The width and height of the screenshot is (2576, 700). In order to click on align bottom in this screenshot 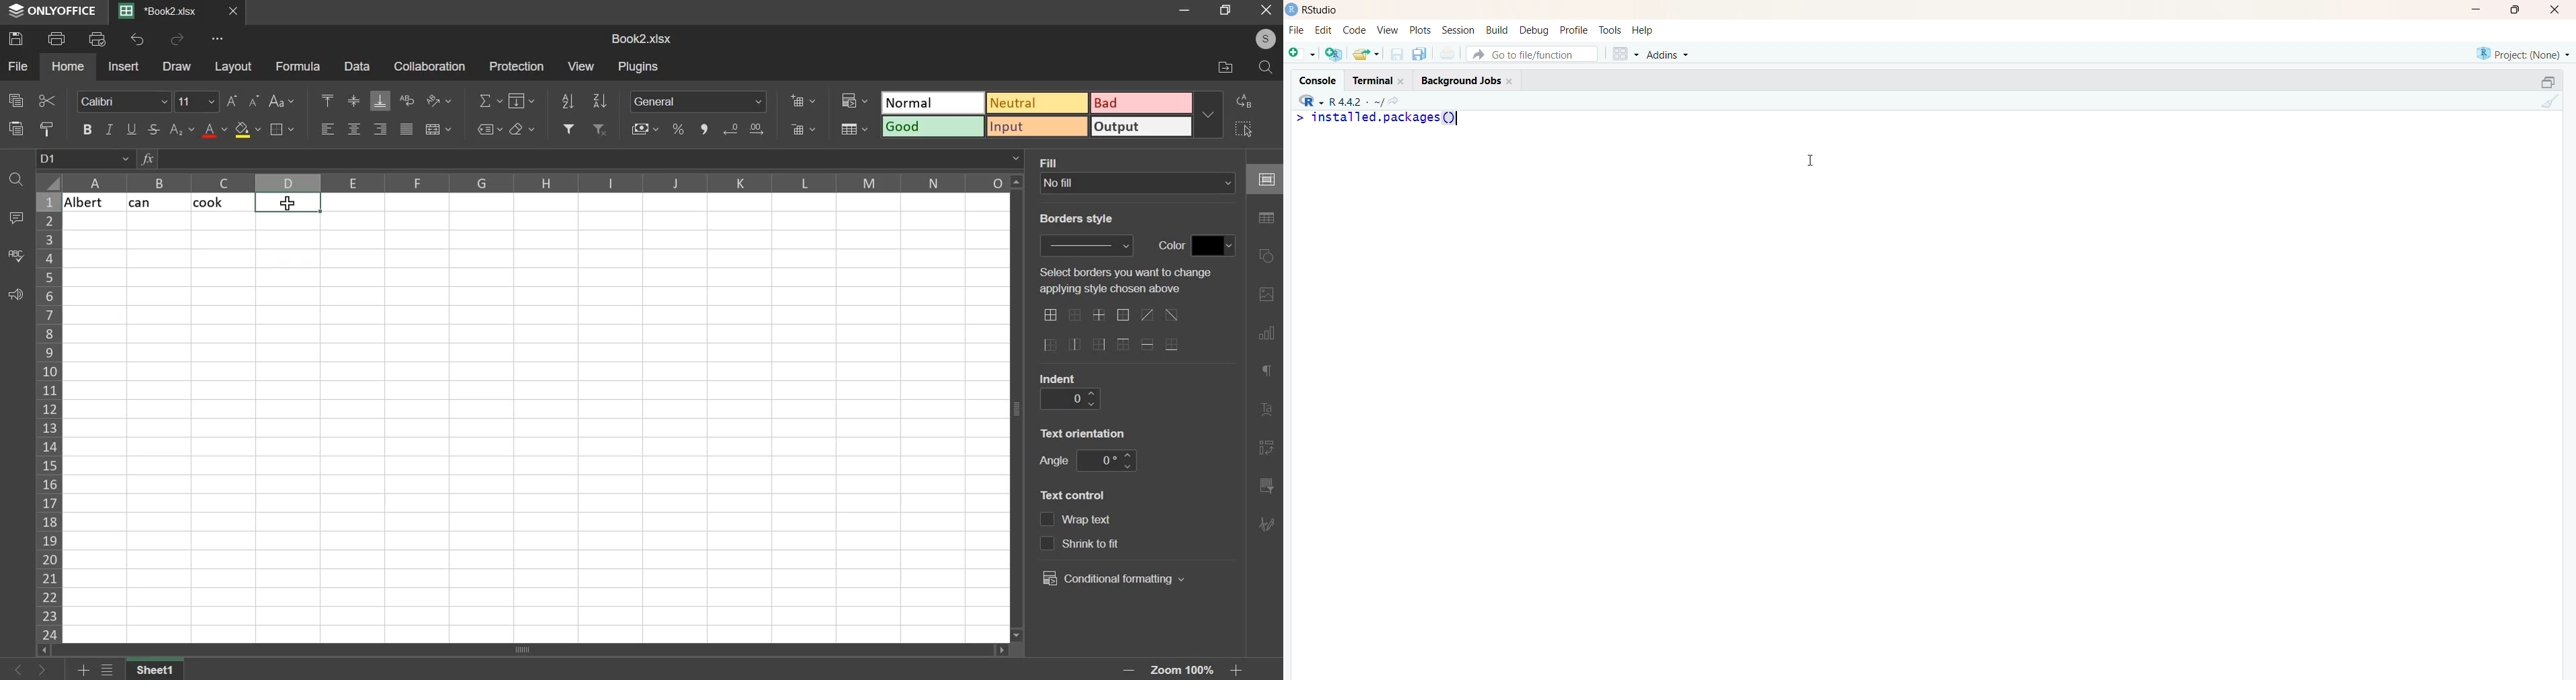, I will do `click(380, 101)`.